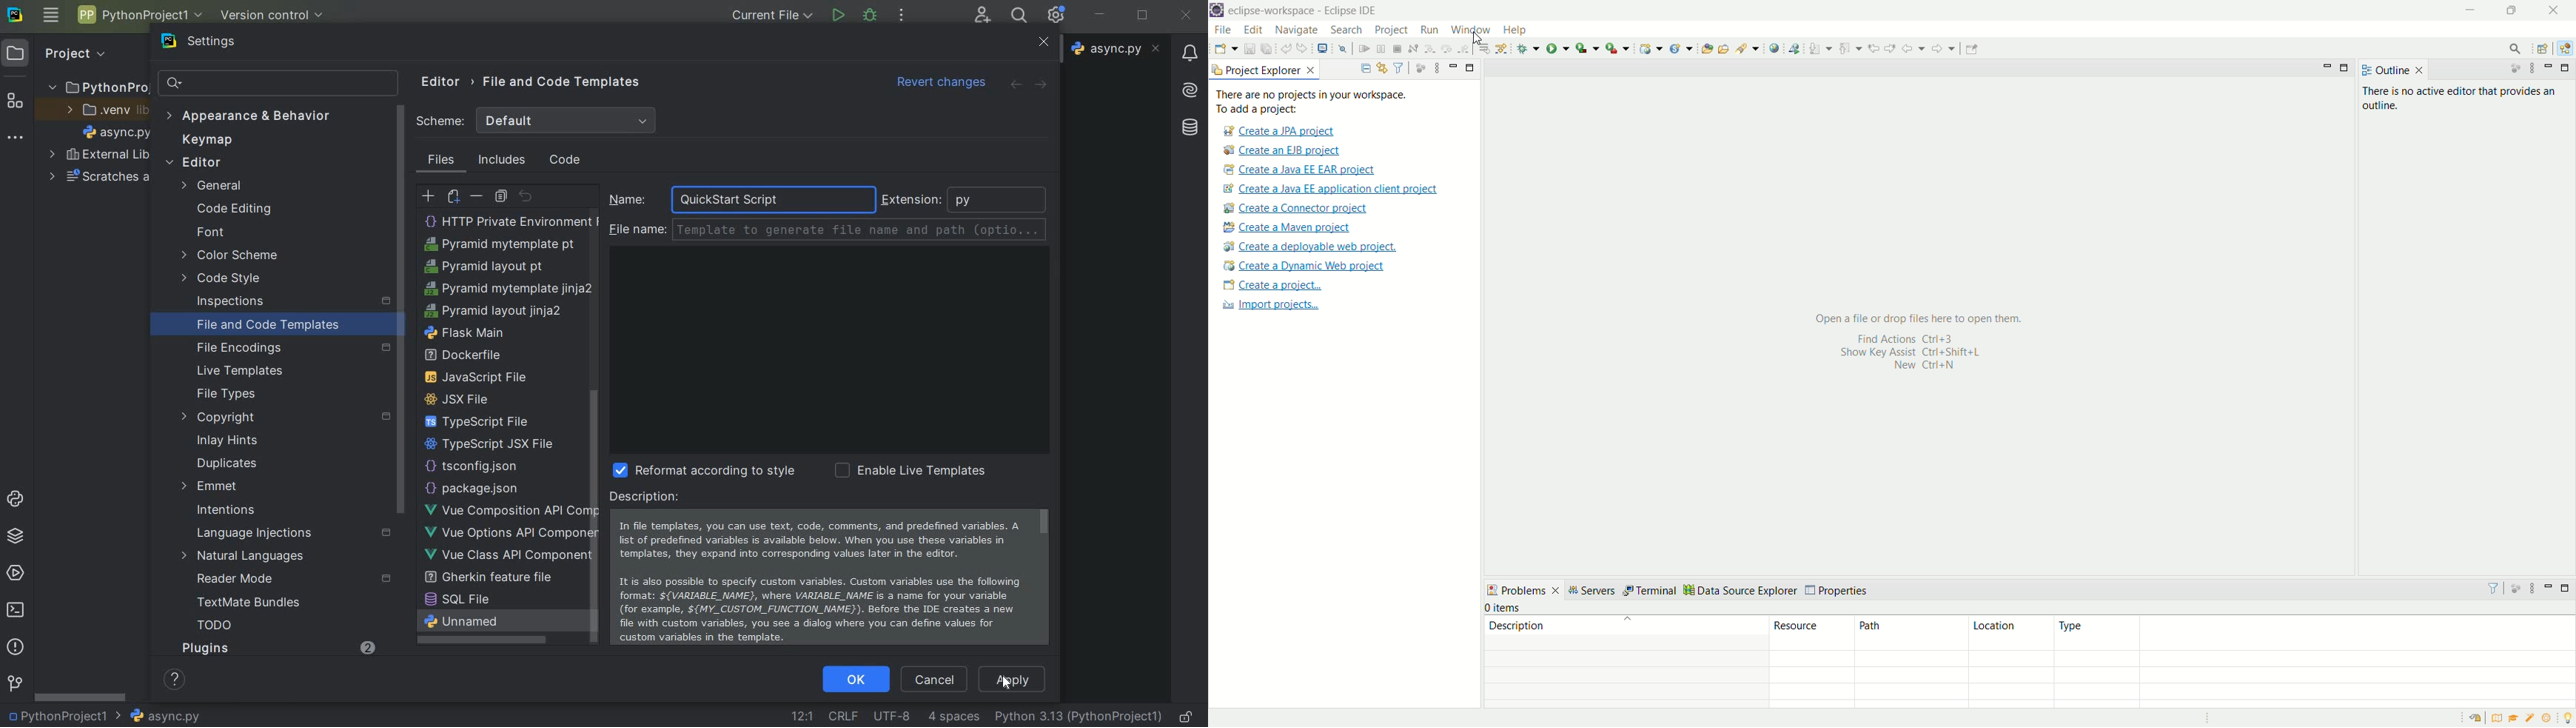 Image resolution: width=2576 pixels, height=728 pixels. Describe the element at coordinates (1412, 49) in the screenshot. I see `disconnect` at that location.